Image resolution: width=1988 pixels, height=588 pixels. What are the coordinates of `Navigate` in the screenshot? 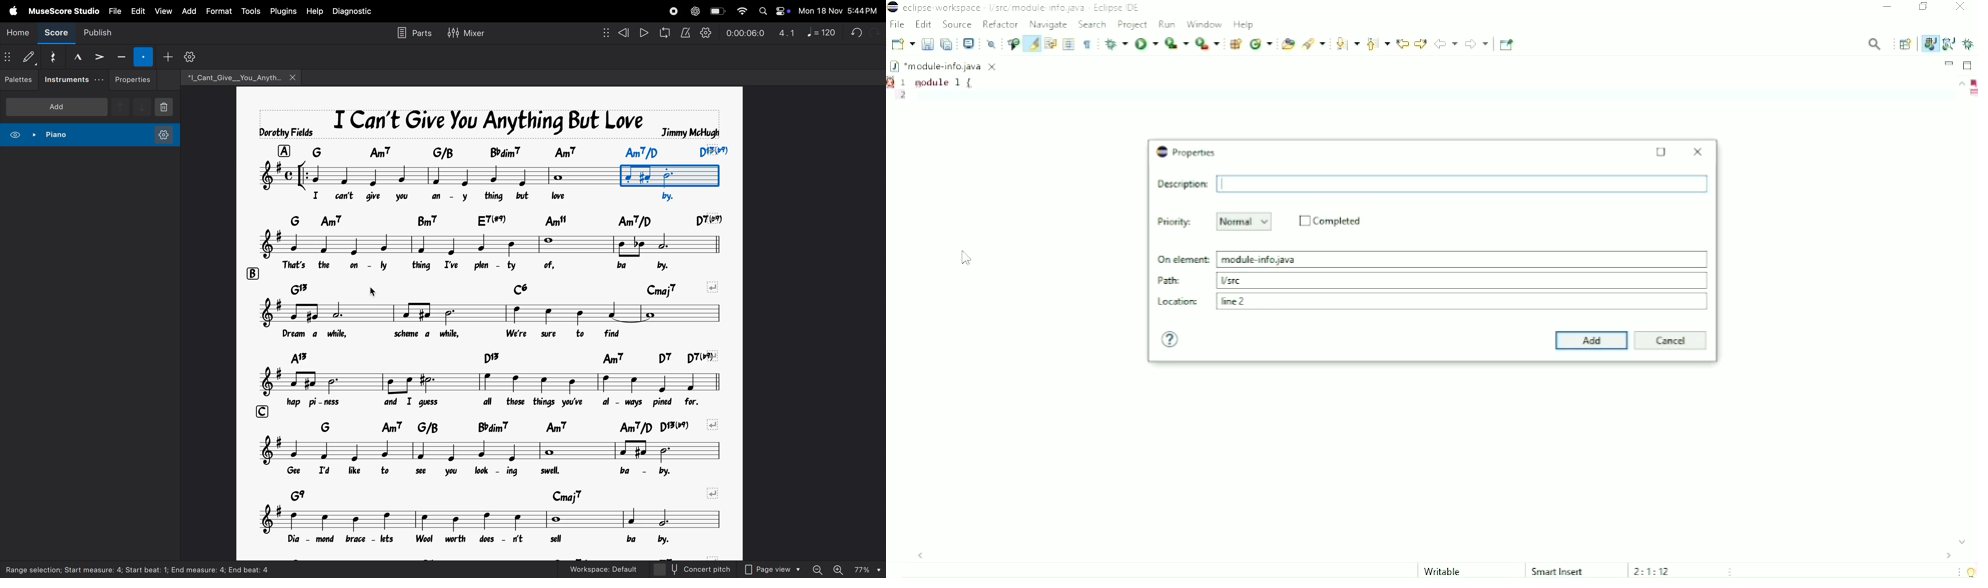 It's located at (1049, 25).